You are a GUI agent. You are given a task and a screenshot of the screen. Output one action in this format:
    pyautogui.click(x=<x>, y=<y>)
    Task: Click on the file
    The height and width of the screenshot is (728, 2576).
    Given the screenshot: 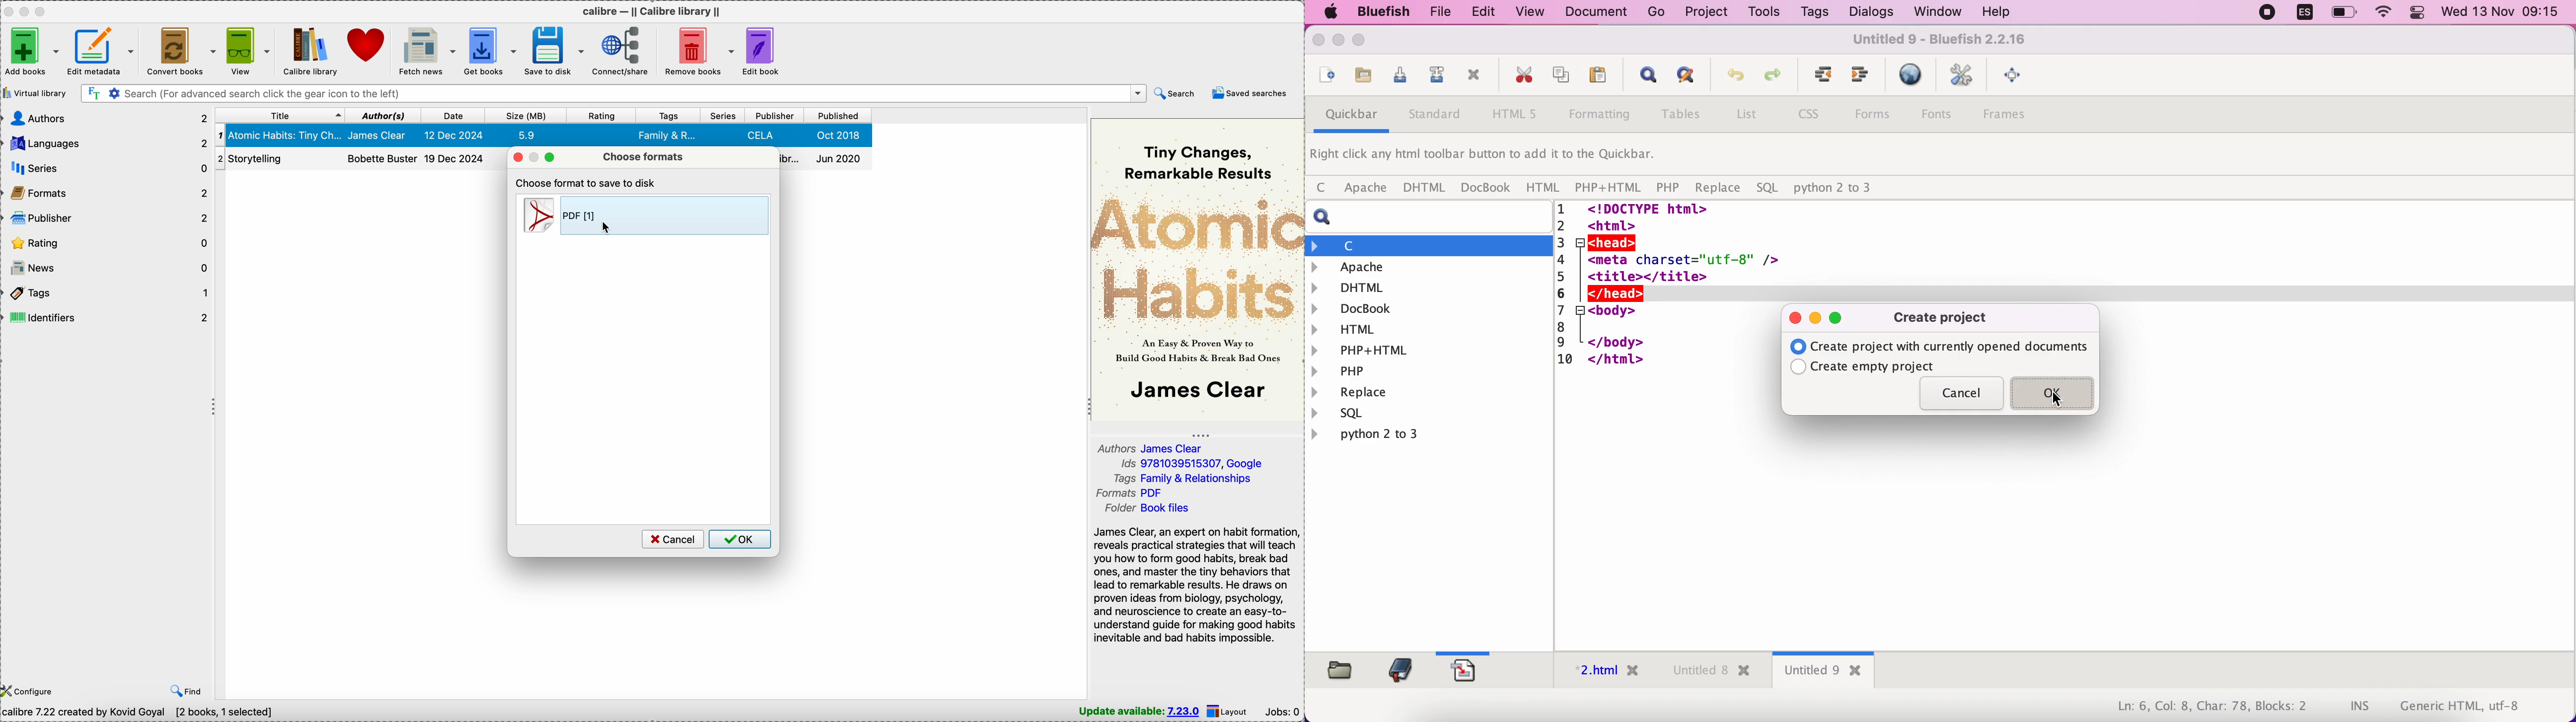 What is the action you would take?
    pyautogui.click(x=1436, y=12)
    